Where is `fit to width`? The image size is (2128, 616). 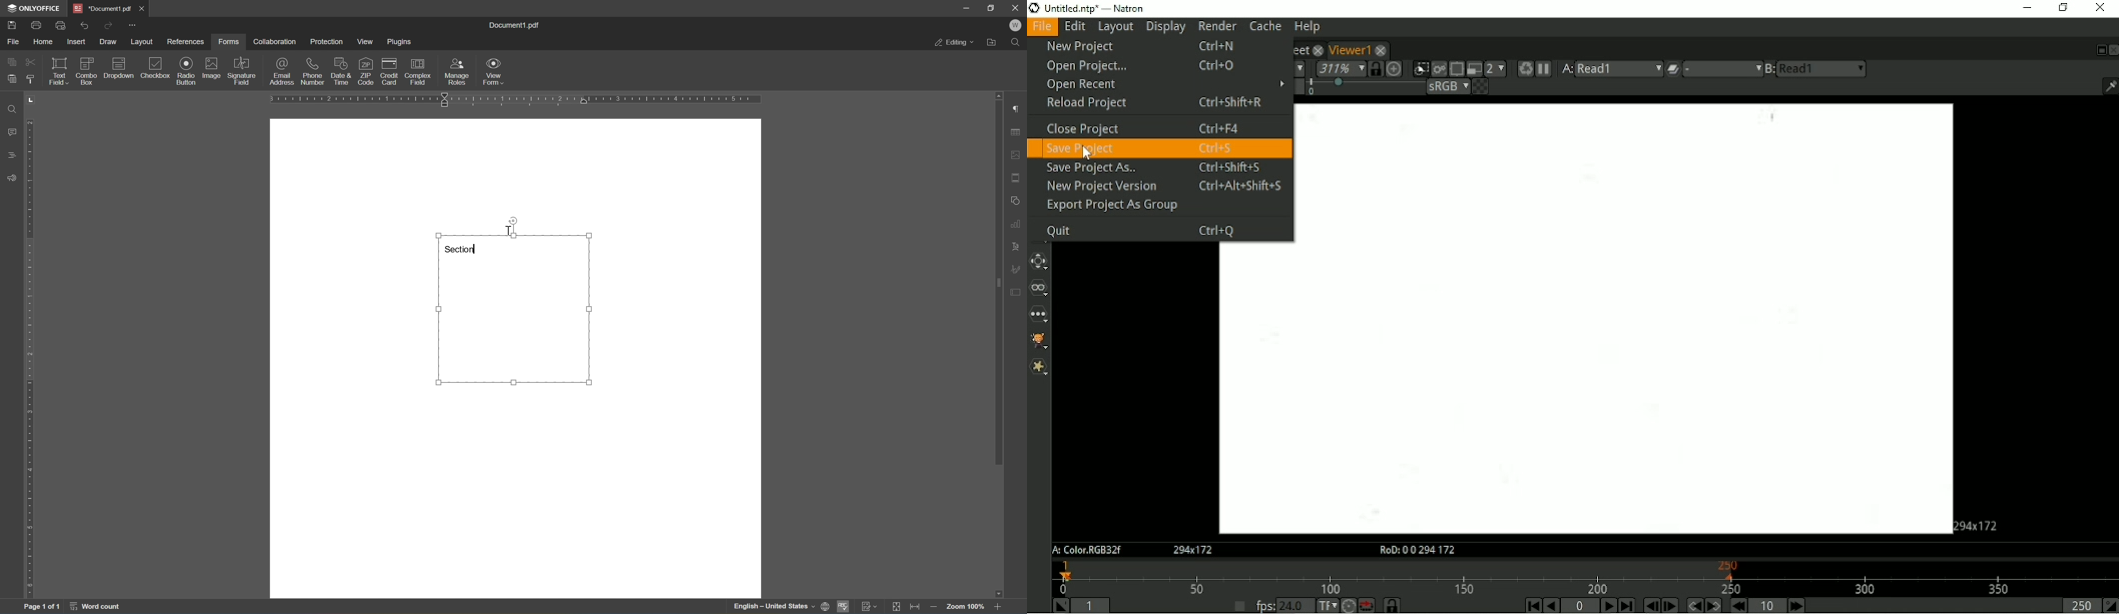
fit to width is located at coordinates (918, 606).